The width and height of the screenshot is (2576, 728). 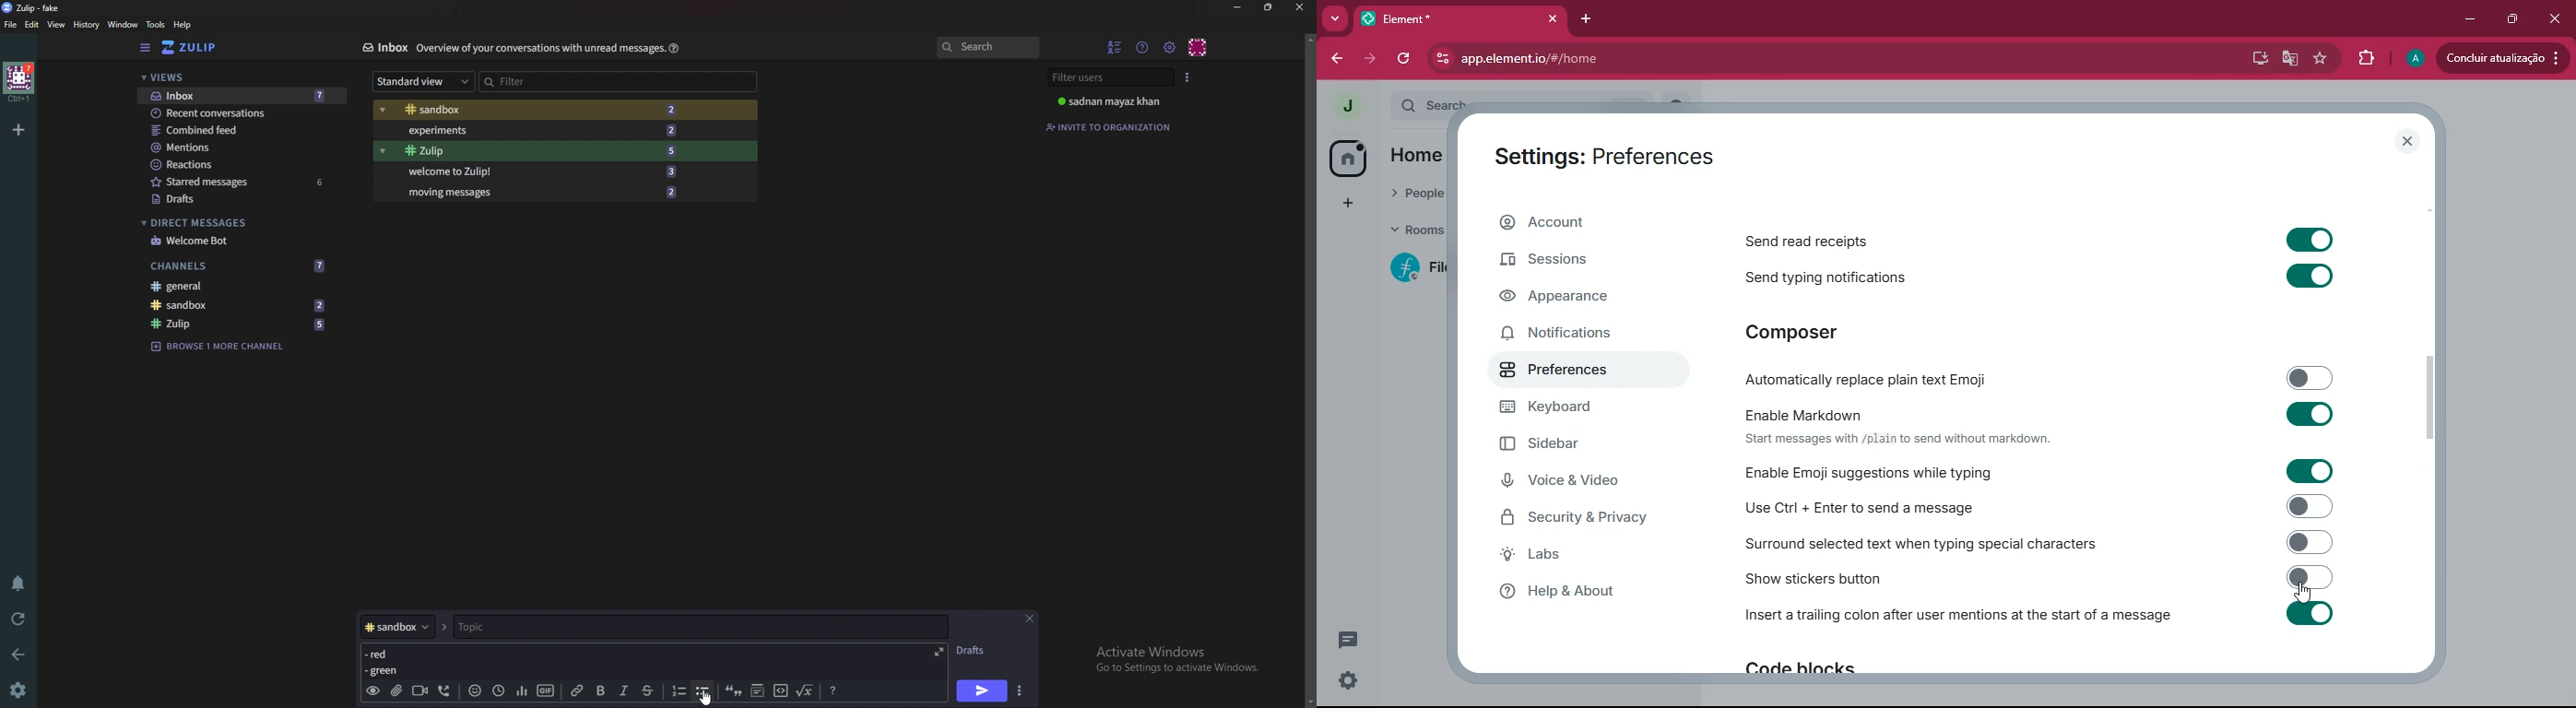 I want to click on Send options, so click(x=1022, y=691).